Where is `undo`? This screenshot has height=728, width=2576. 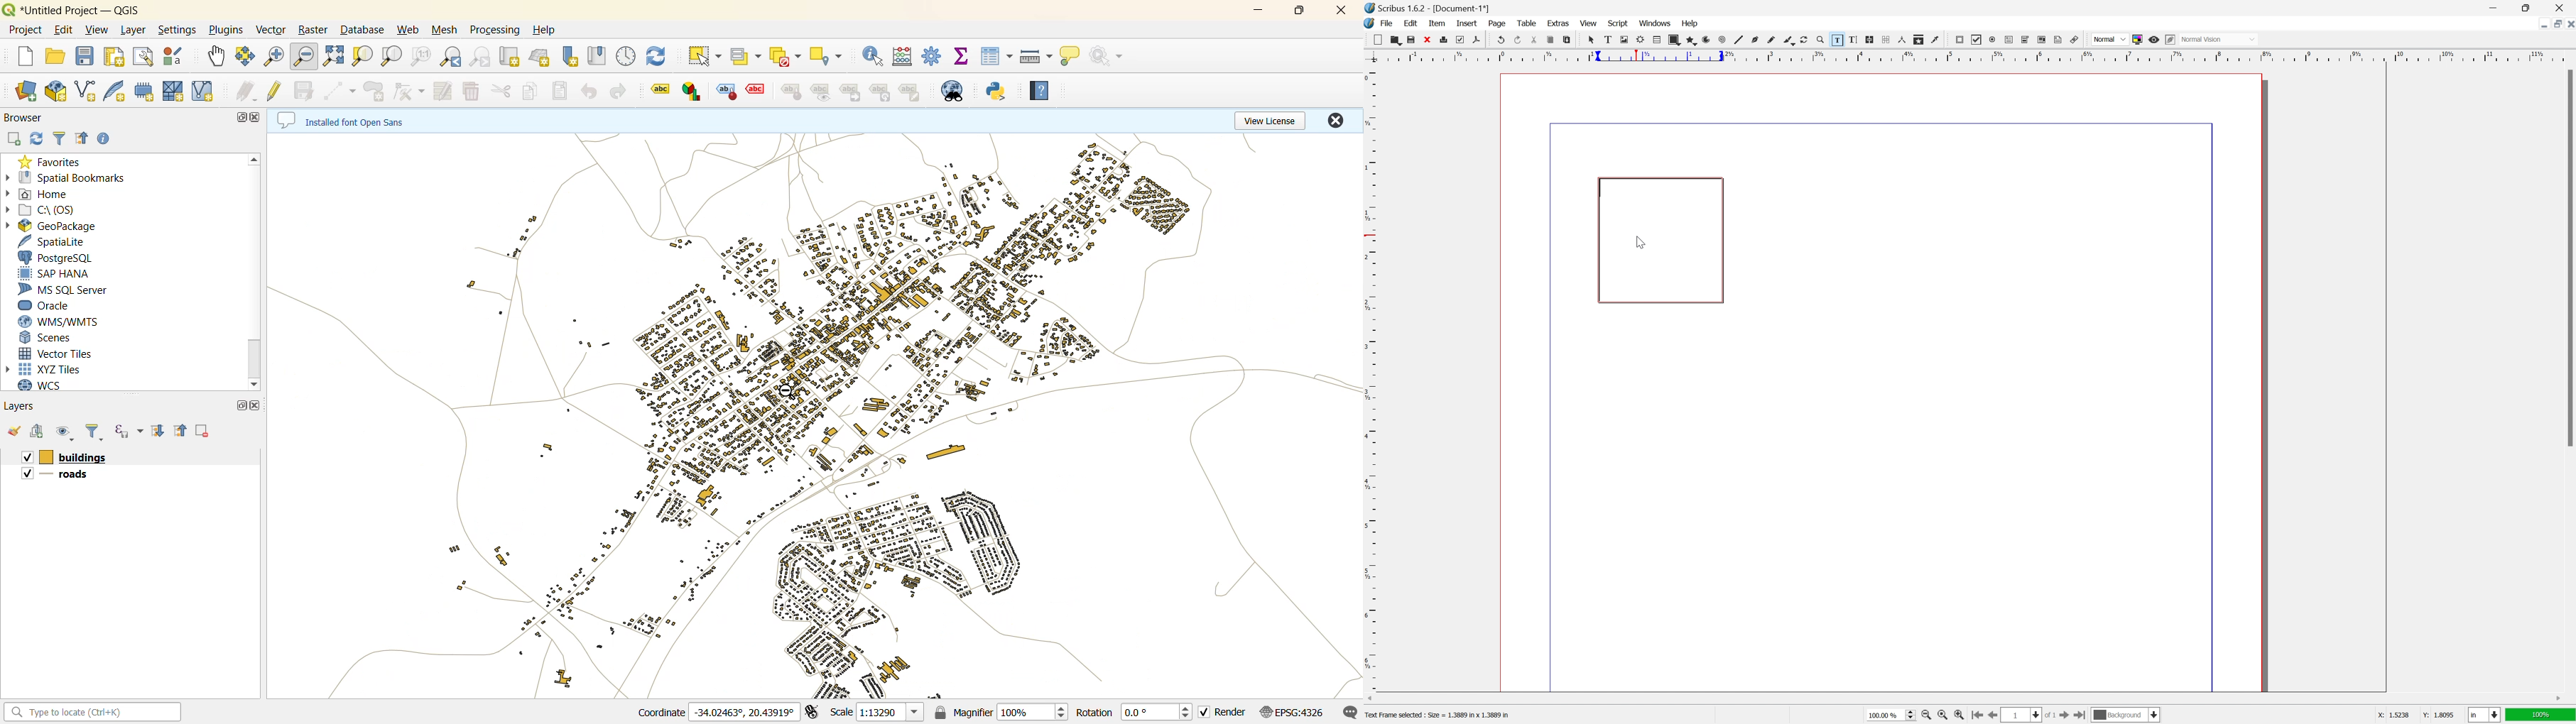 undo is located at coordinates (1501, 41).